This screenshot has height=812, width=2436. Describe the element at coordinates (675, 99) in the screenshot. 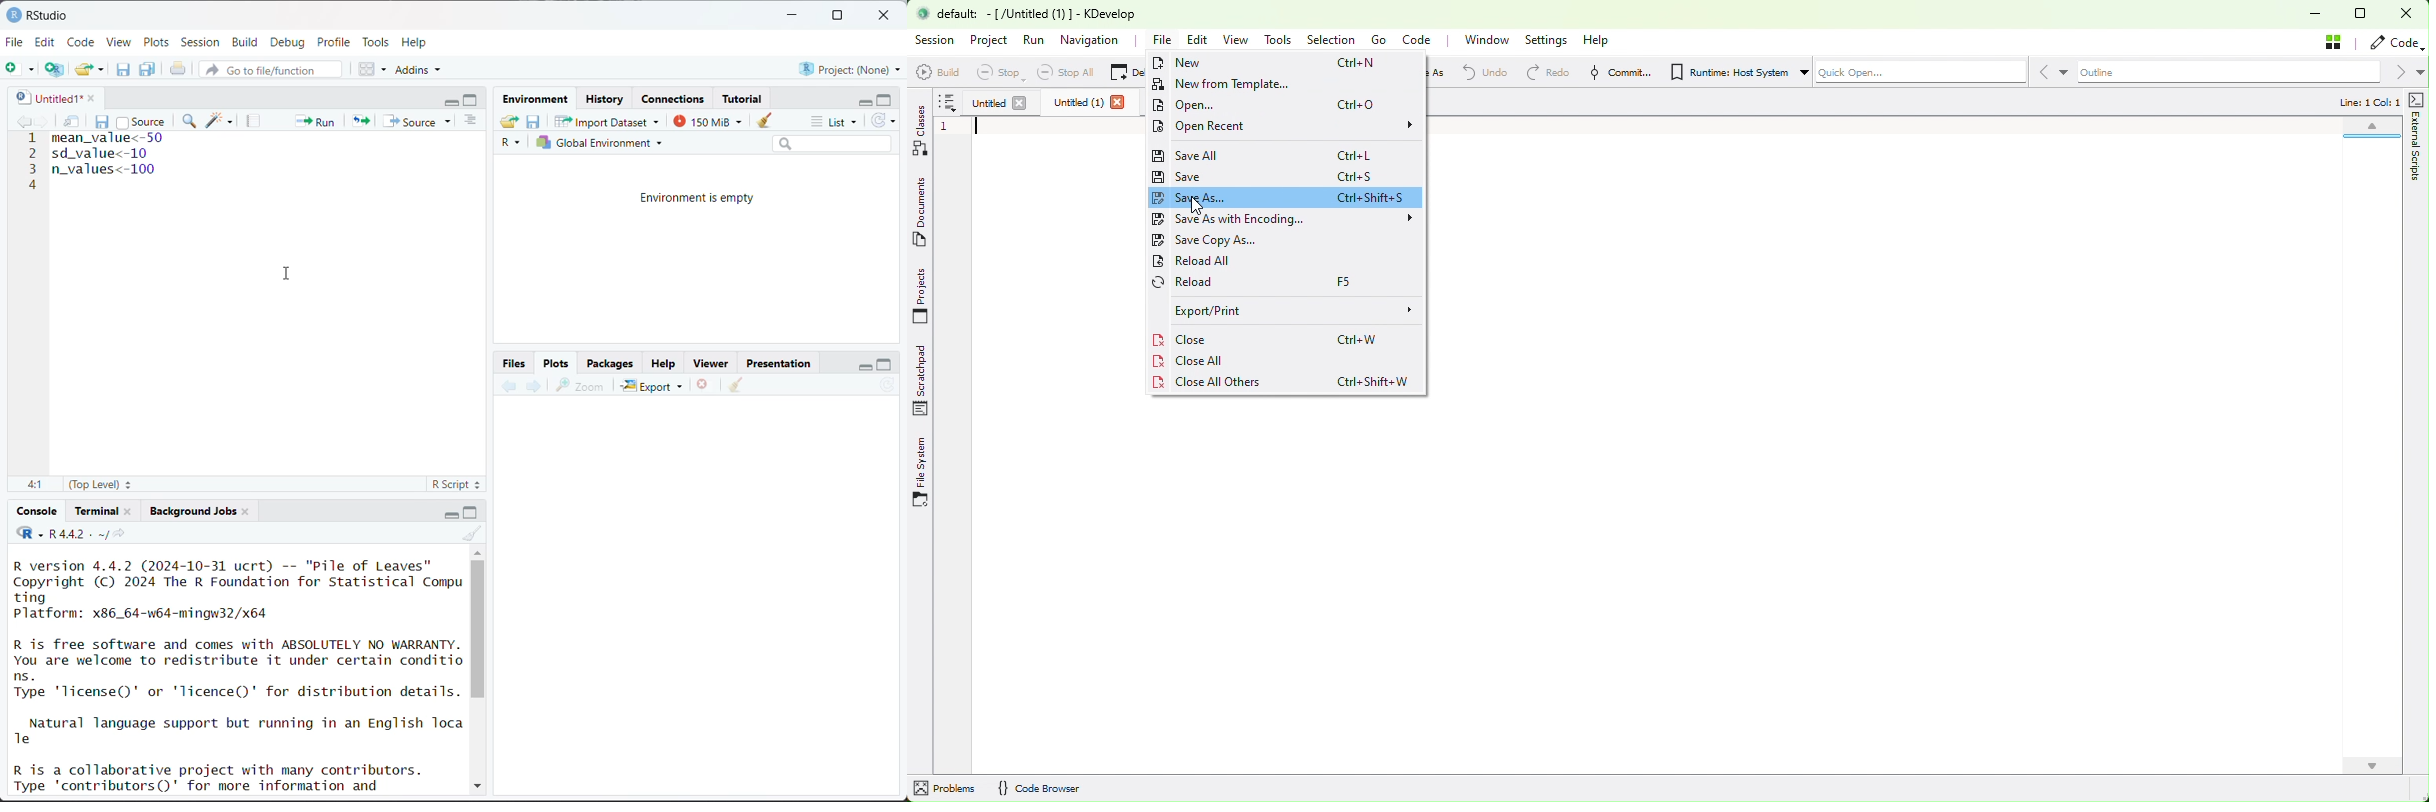

I see `Connections` at that location.